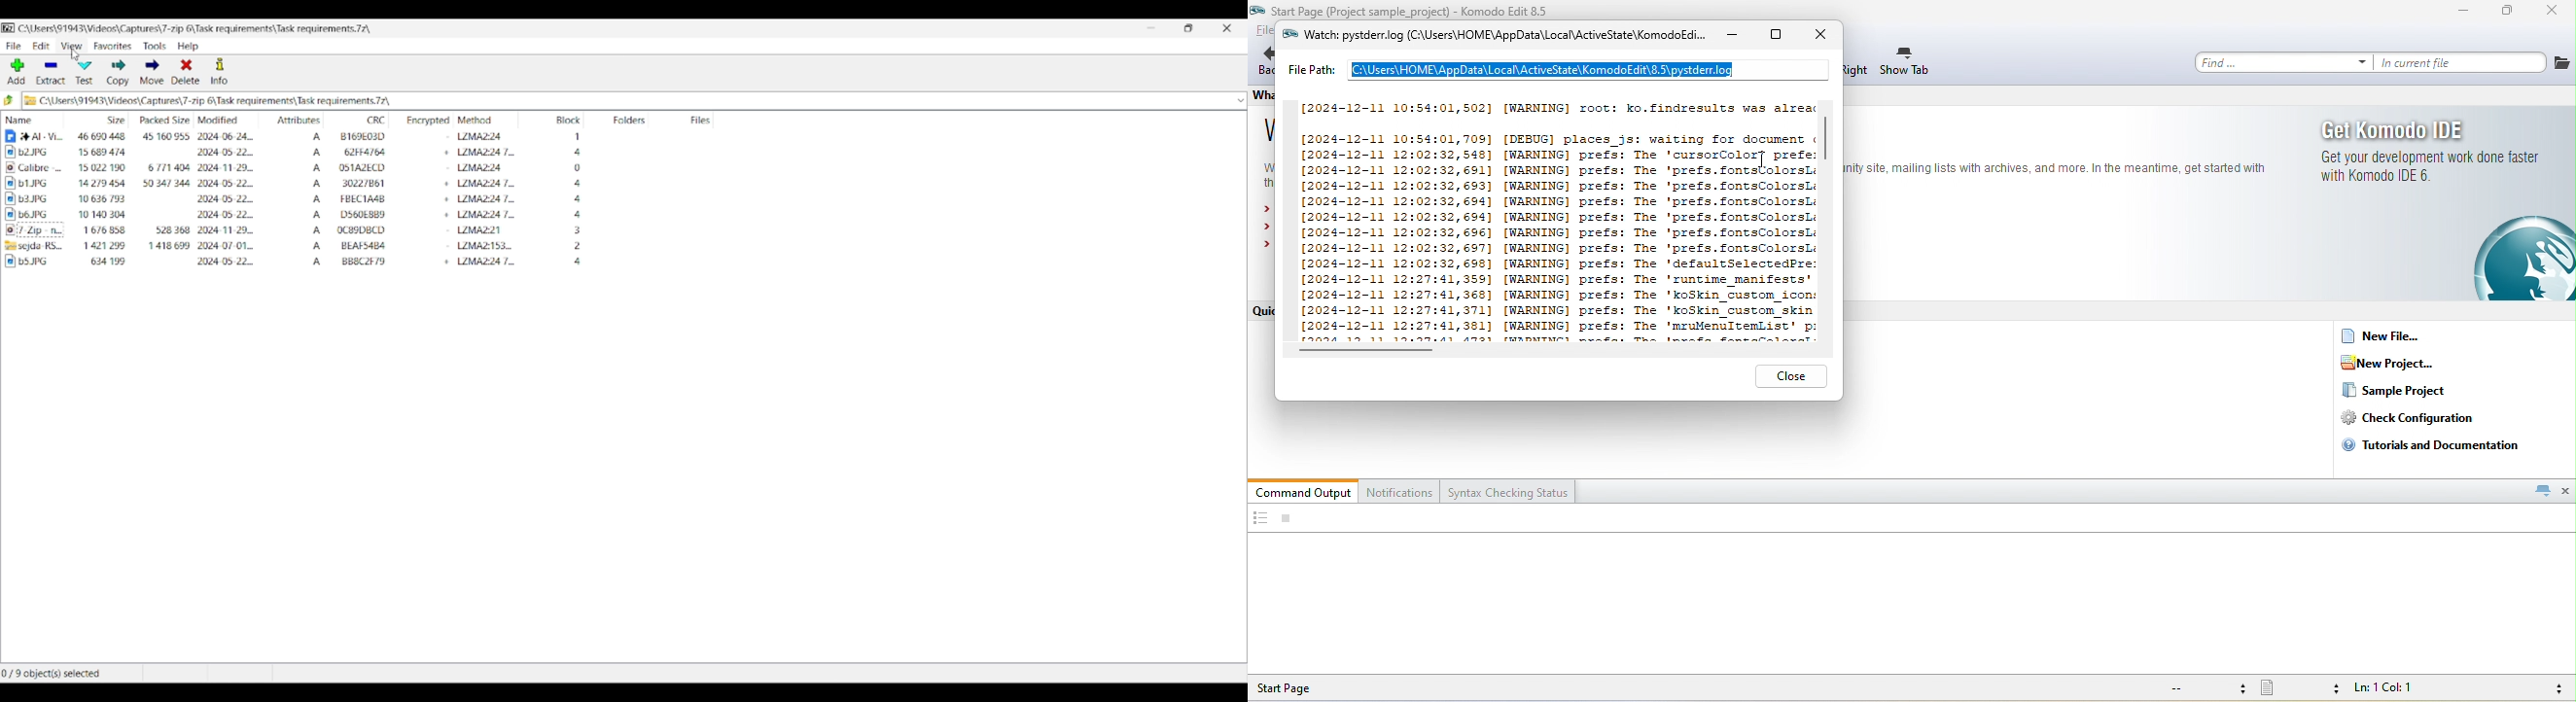  Describe the element at coordinates (42, 46) in the screenshot. I see `Edit menu` at that location.